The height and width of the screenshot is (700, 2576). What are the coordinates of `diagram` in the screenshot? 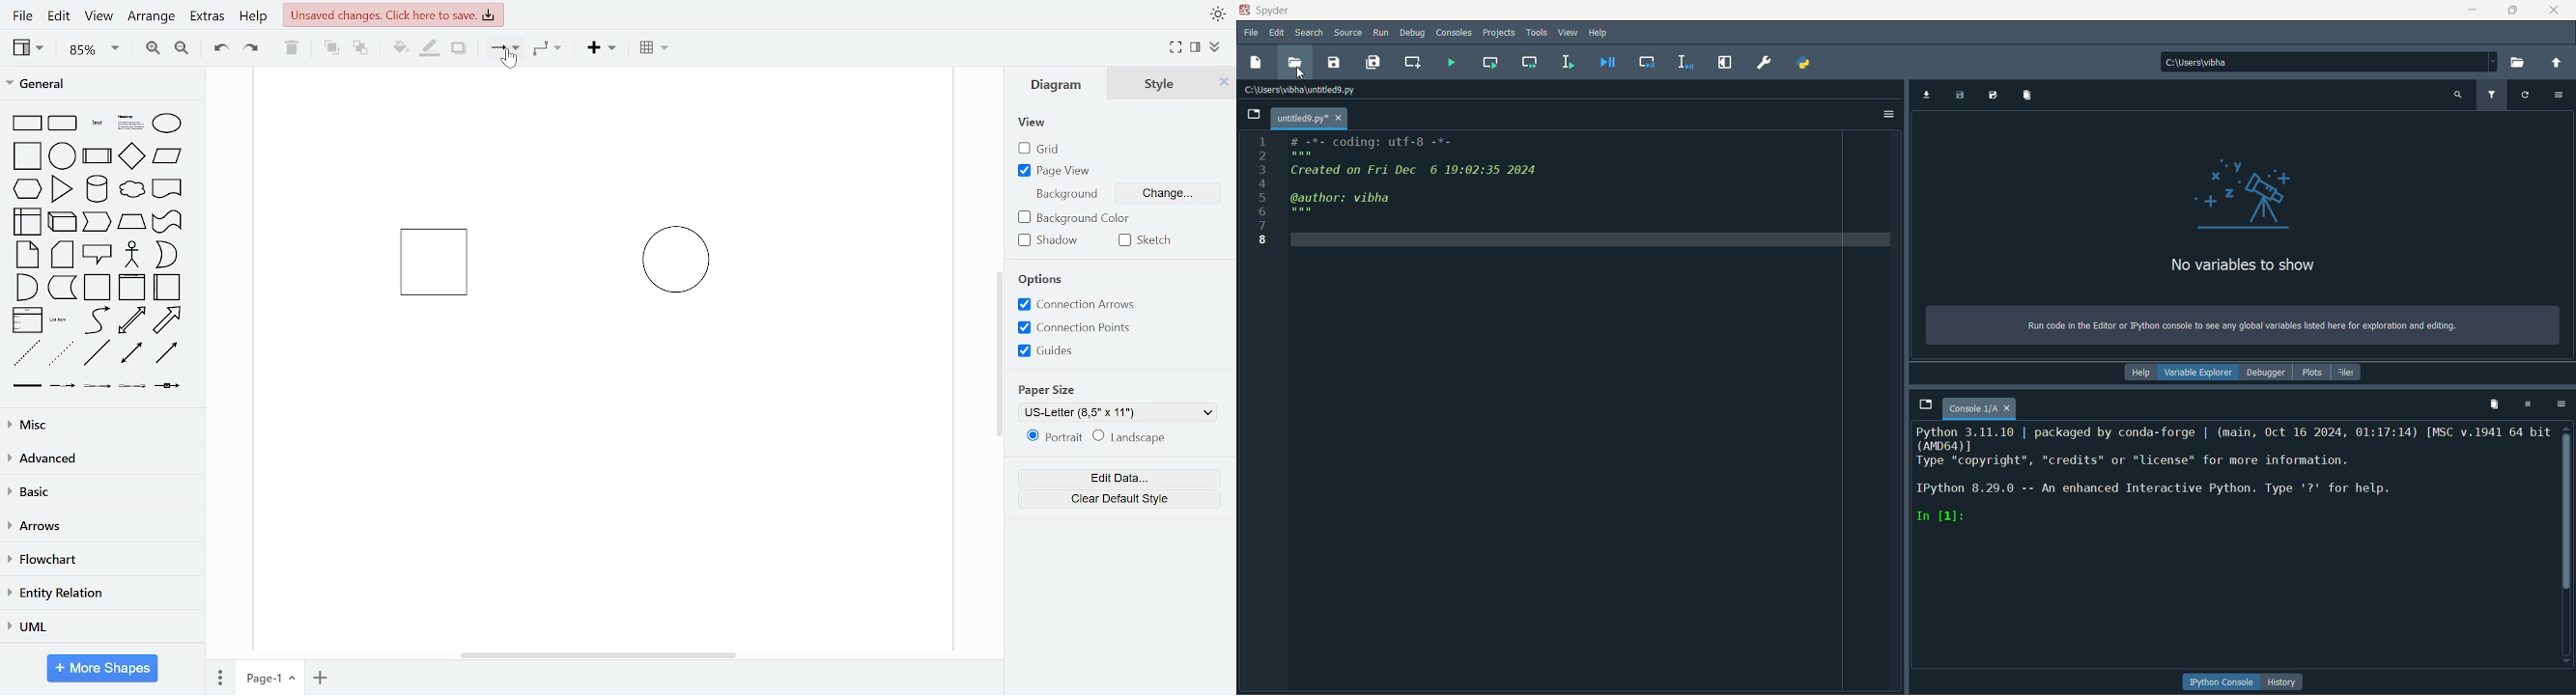 It's located at (1061, 83).